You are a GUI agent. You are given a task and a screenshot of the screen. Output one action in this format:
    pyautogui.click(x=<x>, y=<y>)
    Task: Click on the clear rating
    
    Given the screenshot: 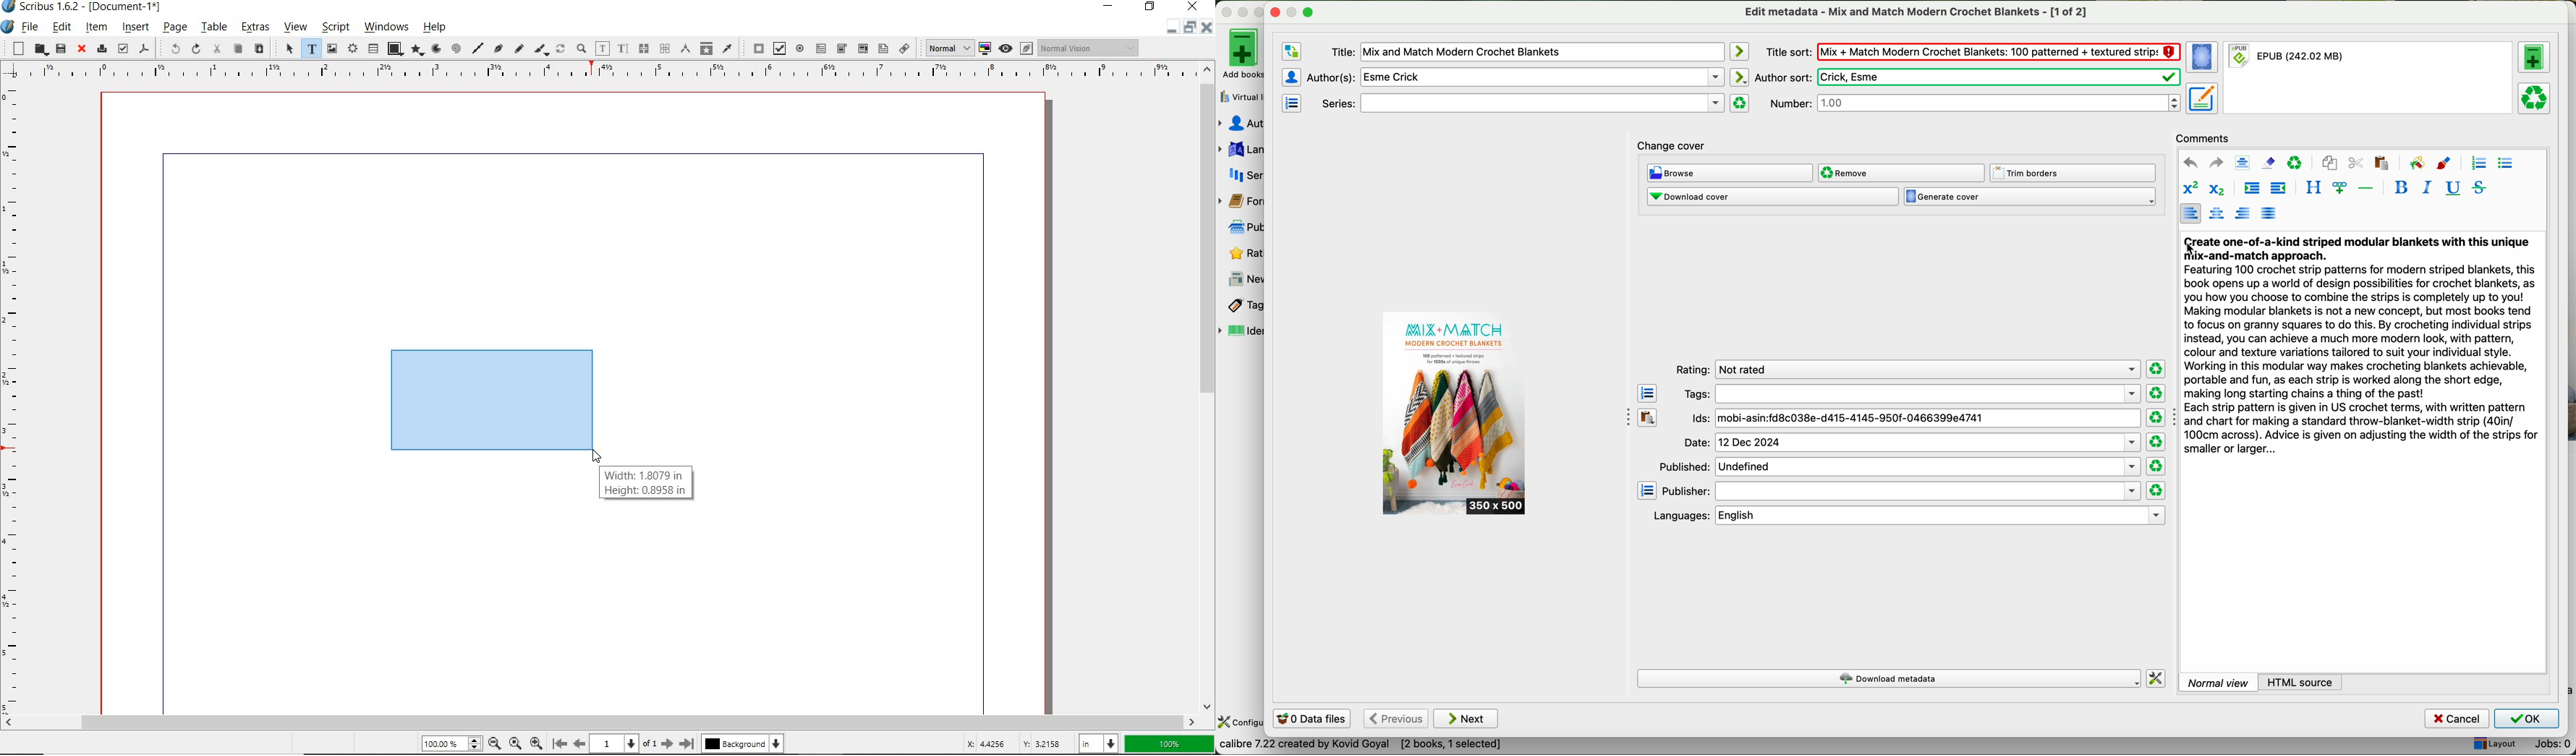 What is the action you would take?
    pyautogui.click(x=2156, y=418)
    